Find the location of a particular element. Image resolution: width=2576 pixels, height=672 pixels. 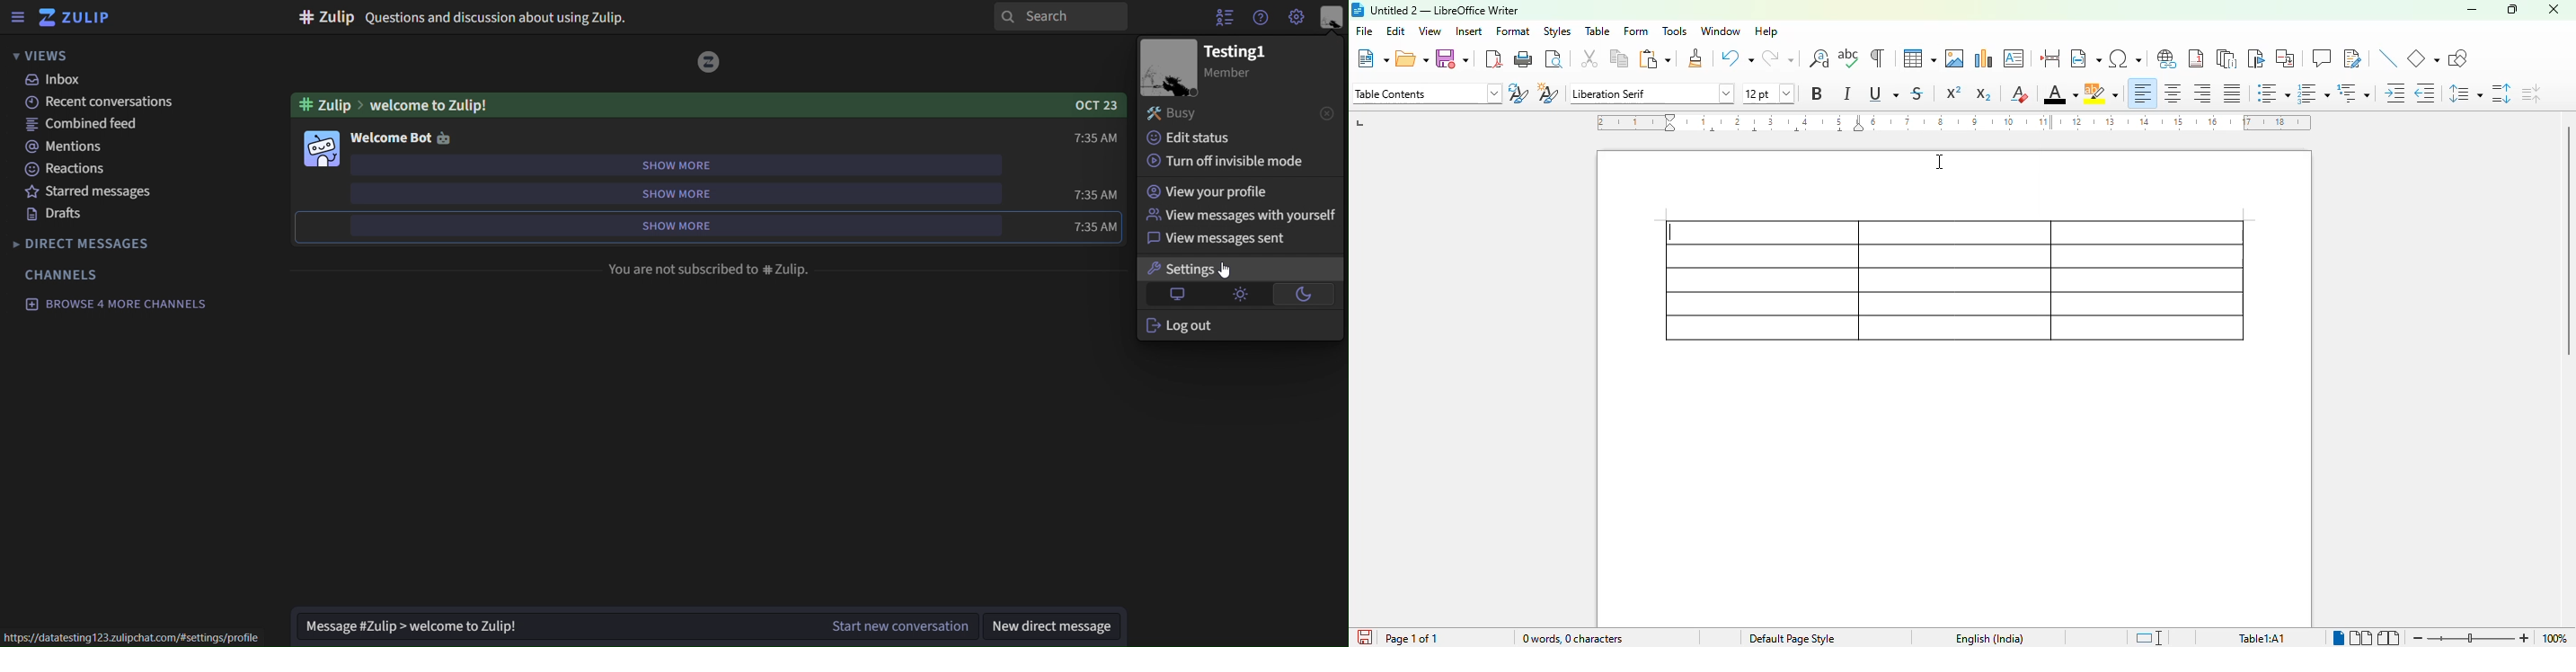

dark theme is located at coordinates (1304, 294).